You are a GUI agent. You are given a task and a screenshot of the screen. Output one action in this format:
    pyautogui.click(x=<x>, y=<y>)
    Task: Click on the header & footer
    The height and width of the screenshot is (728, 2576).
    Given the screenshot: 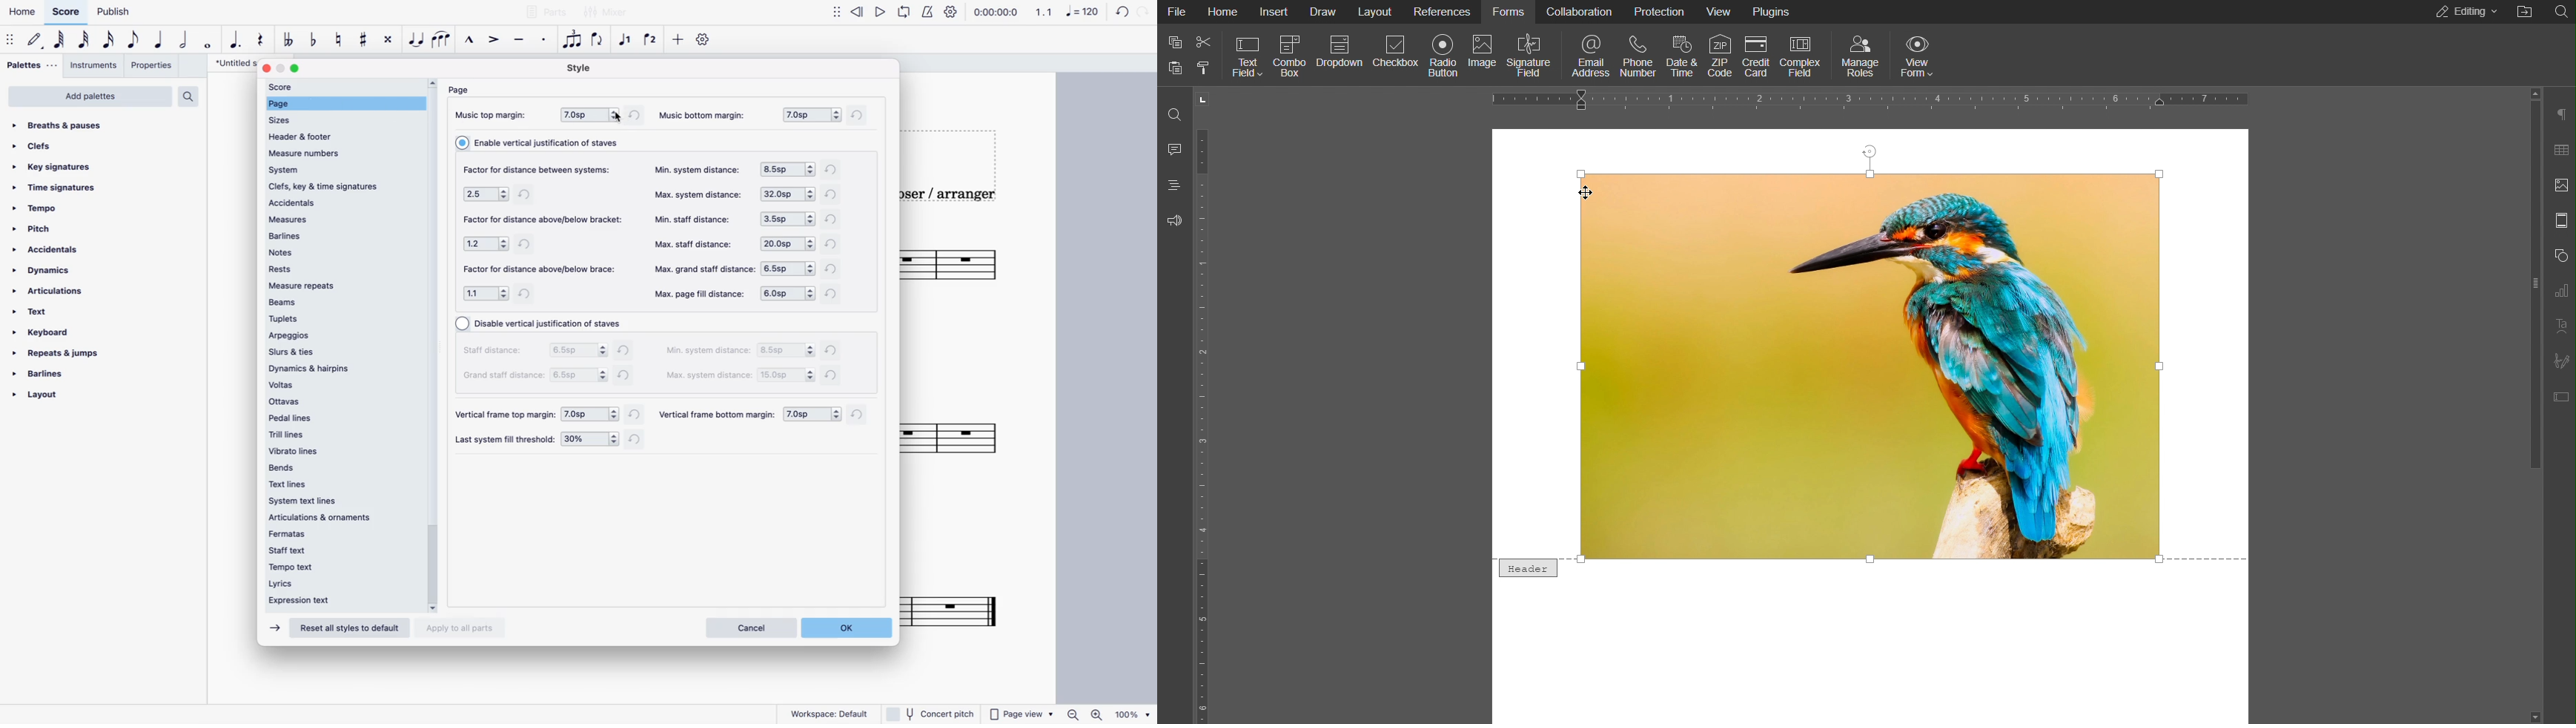 What is the action you would take?
    pyautogui.click(x=316, y=136)
    